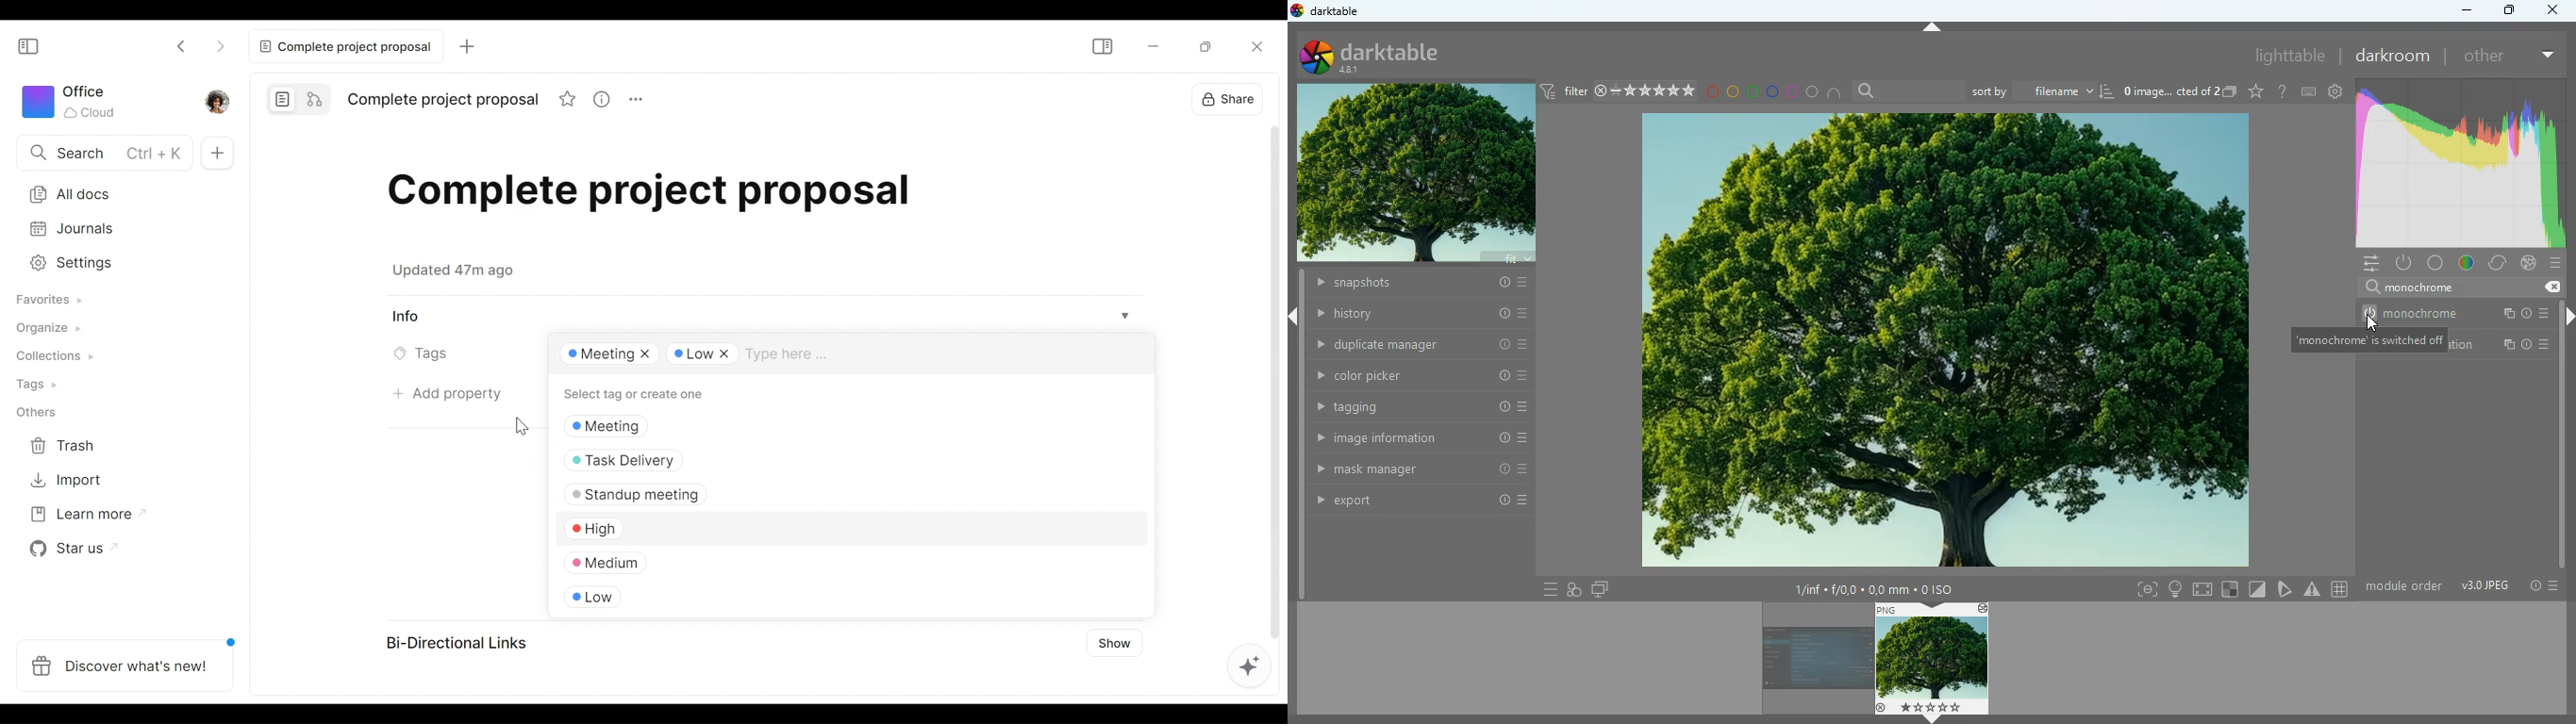  I want to click on Import, so click(70, 481).